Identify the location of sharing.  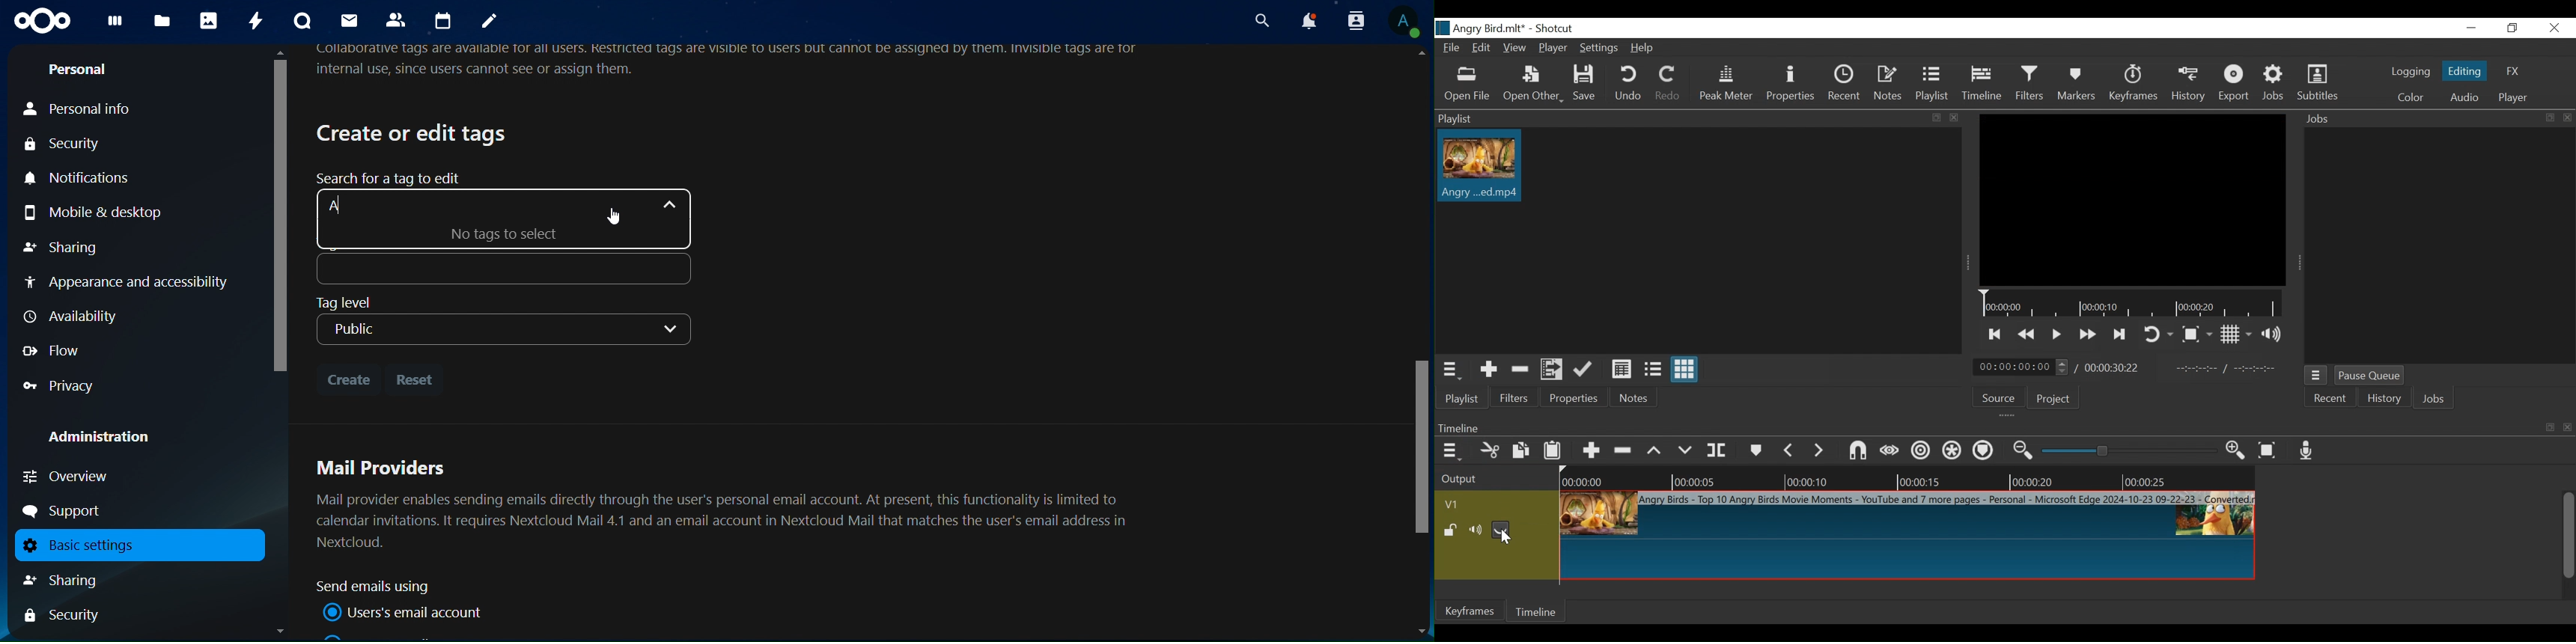
(64, 246).